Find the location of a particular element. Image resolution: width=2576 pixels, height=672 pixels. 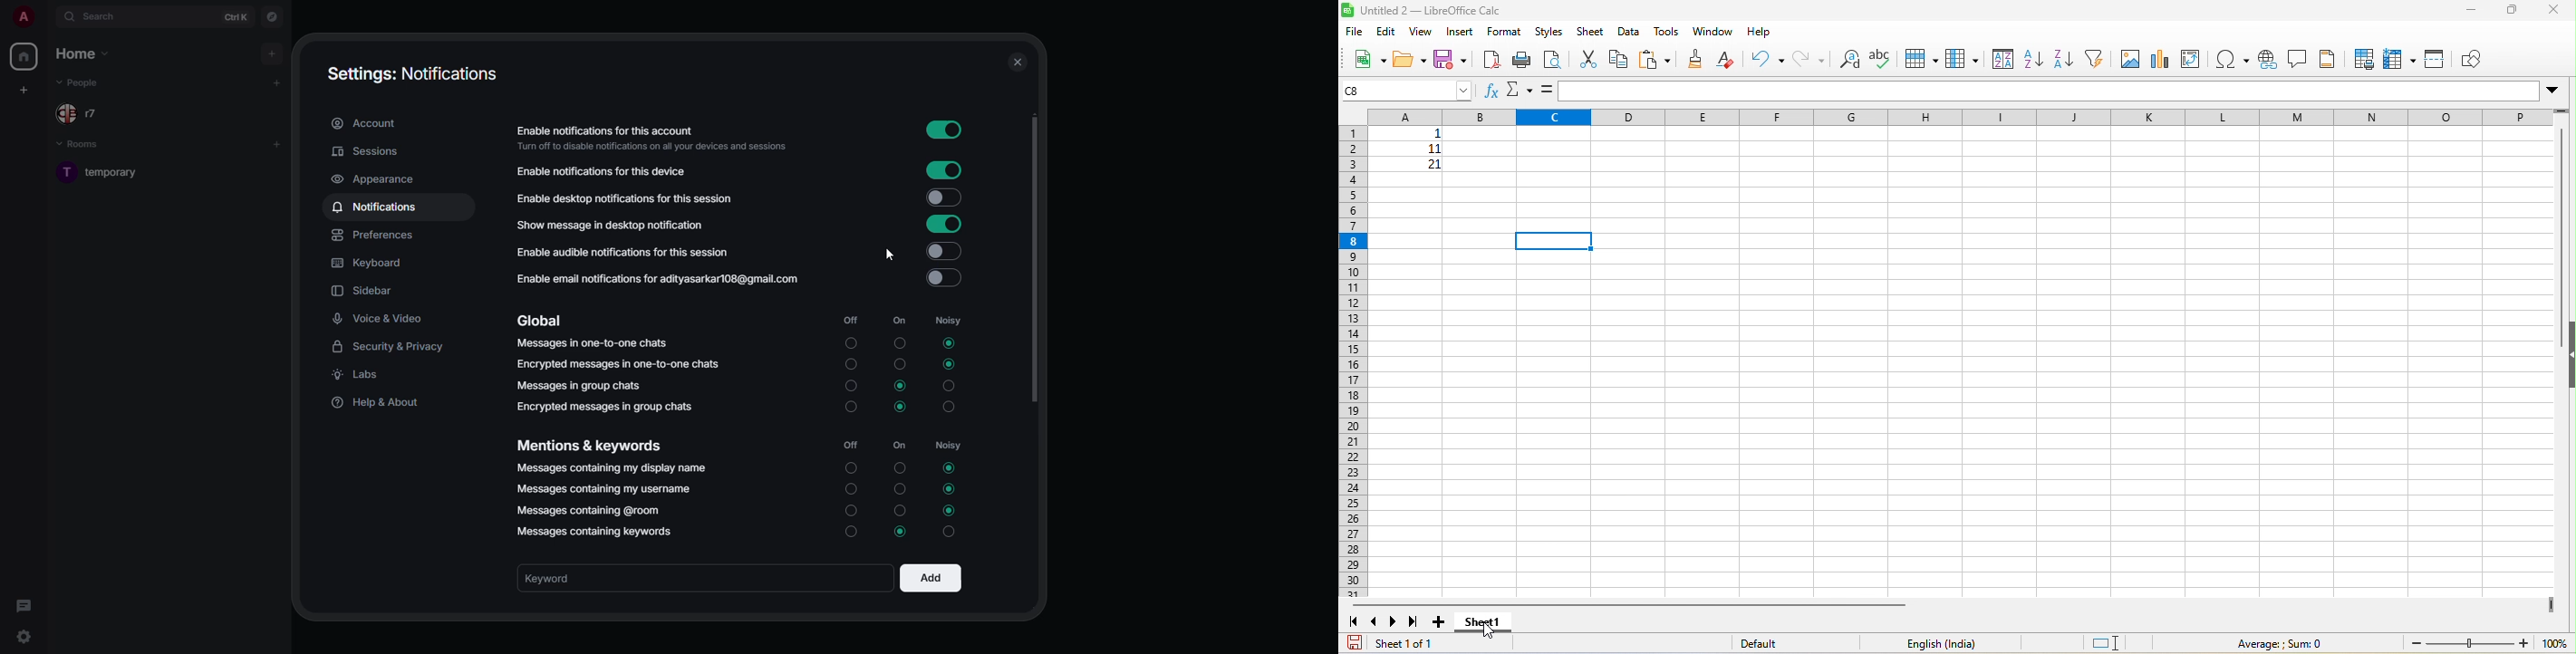

cut is located at coordinates (1590, 60).